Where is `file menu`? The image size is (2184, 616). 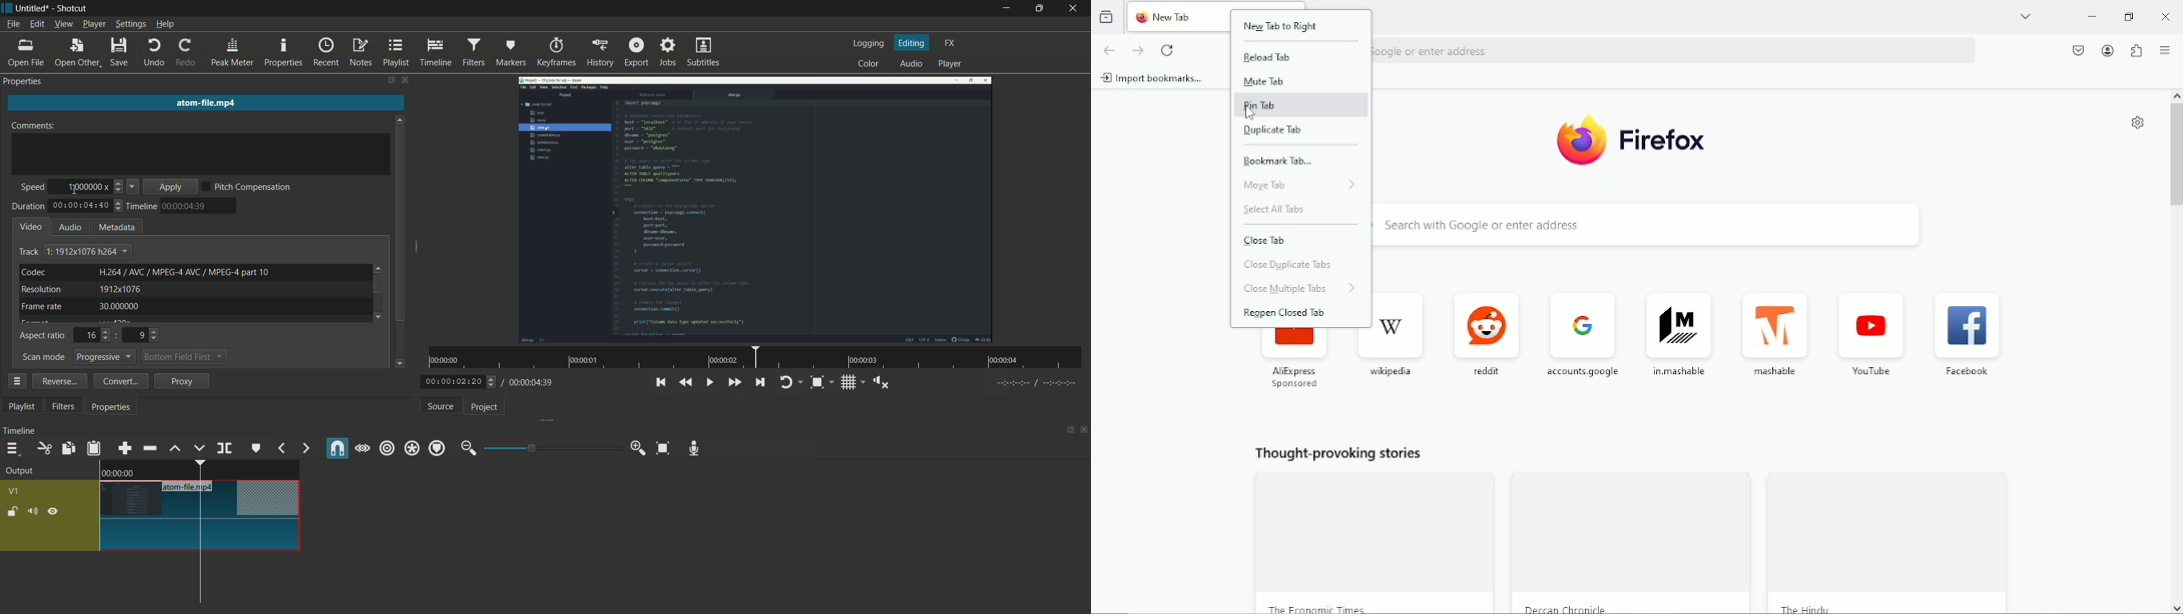 file menu is located at coordinates (14, 24).